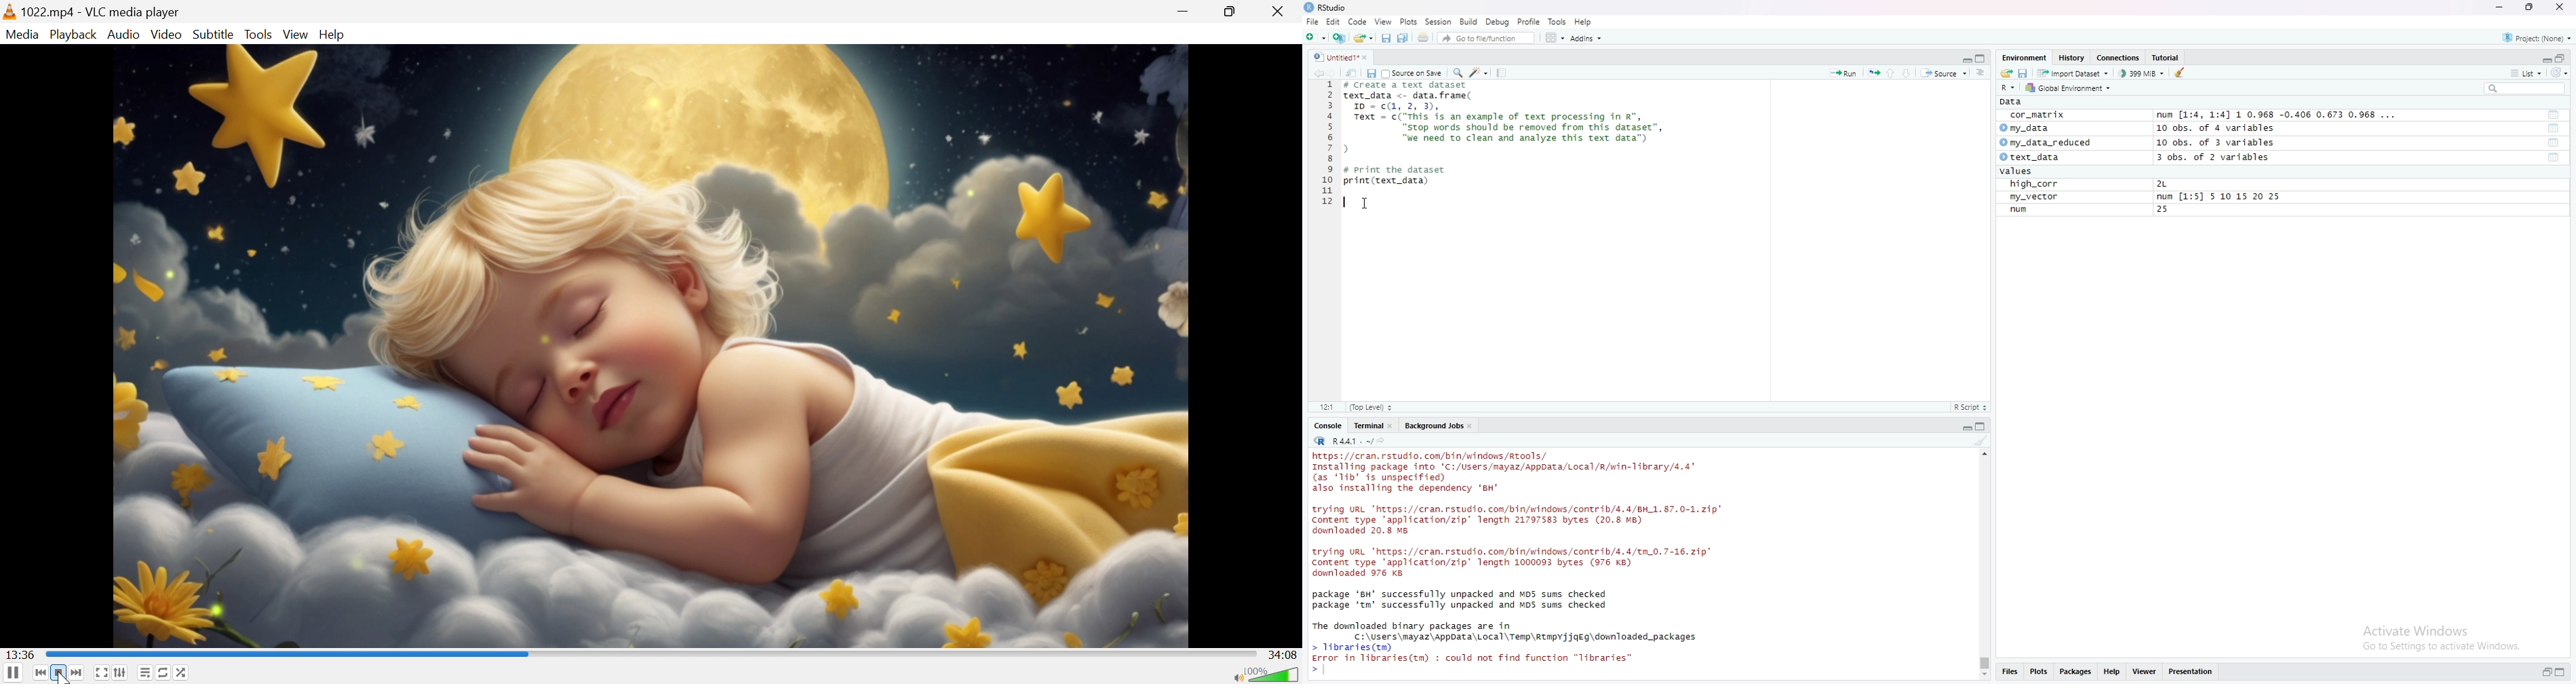 This screenshot has height=700, width=2576. Describe the element at coordinates (2553, 143) in the screenshot. I see `functions ` at that location.